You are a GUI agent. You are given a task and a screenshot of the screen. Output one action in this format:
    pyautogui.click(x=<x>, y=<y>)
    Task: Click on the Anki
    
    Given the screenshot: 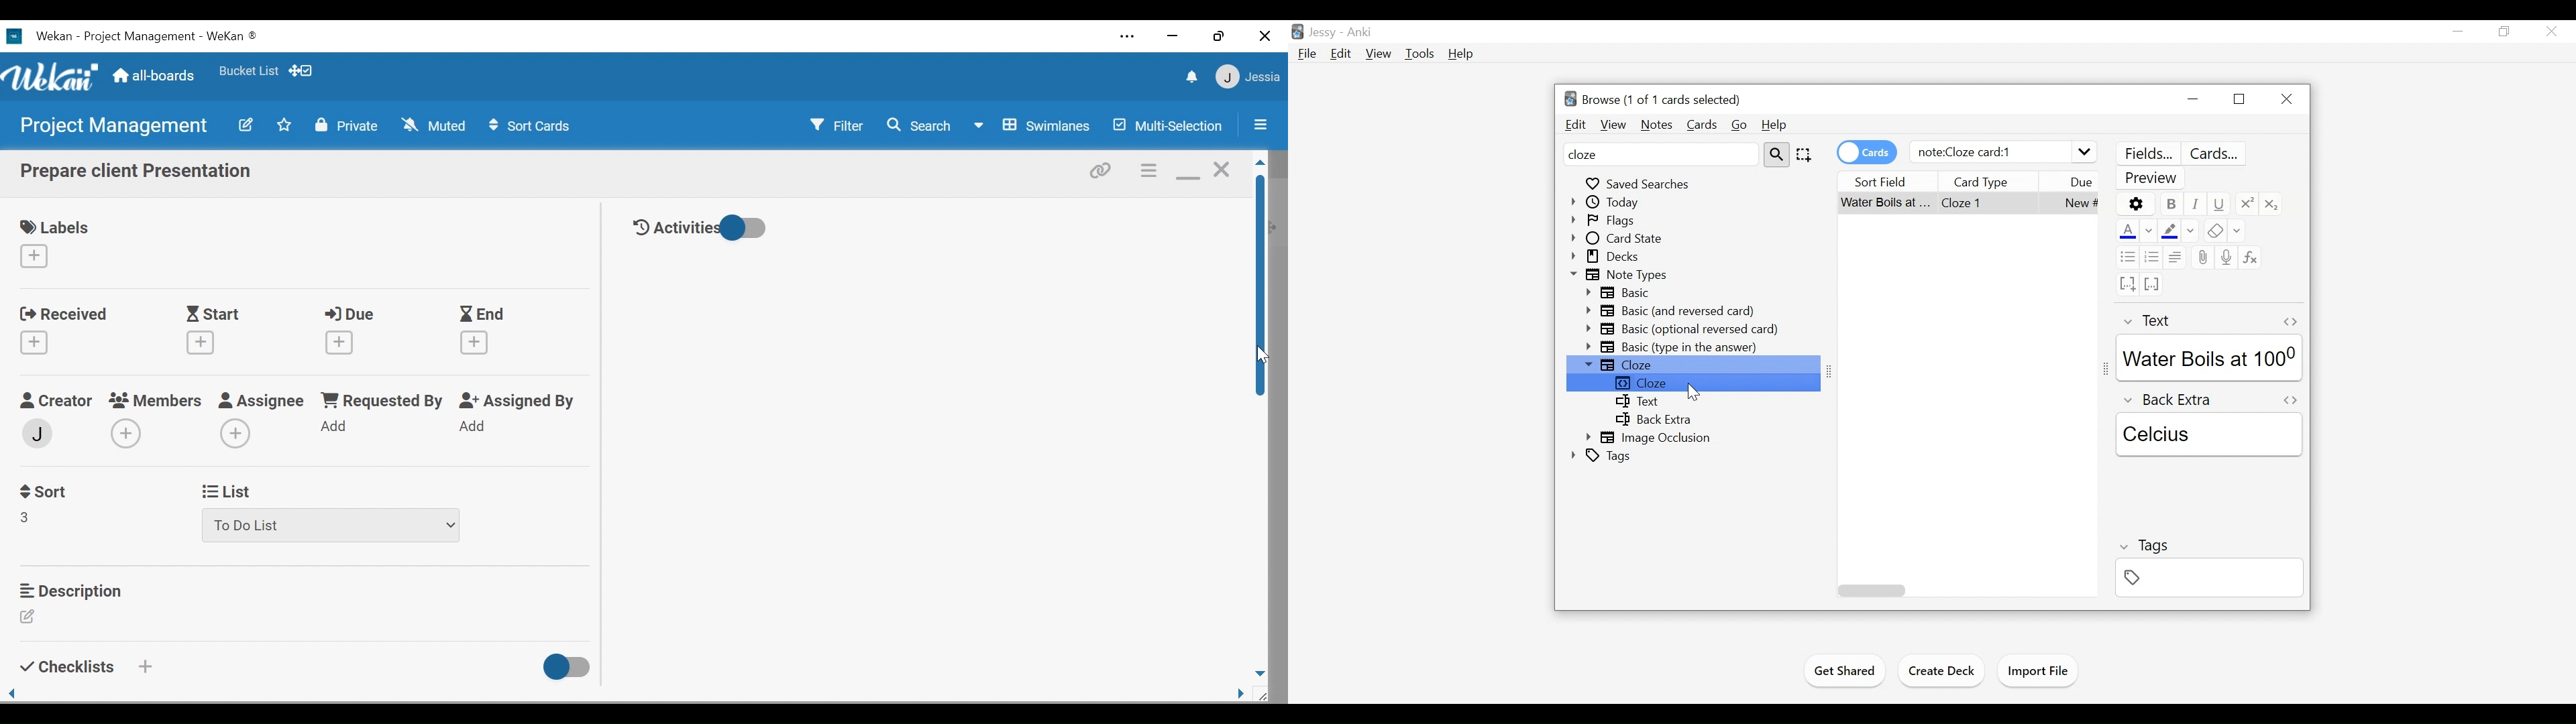 What is the action you would take?
    pyautogui.click(x=1361, y=34)
    